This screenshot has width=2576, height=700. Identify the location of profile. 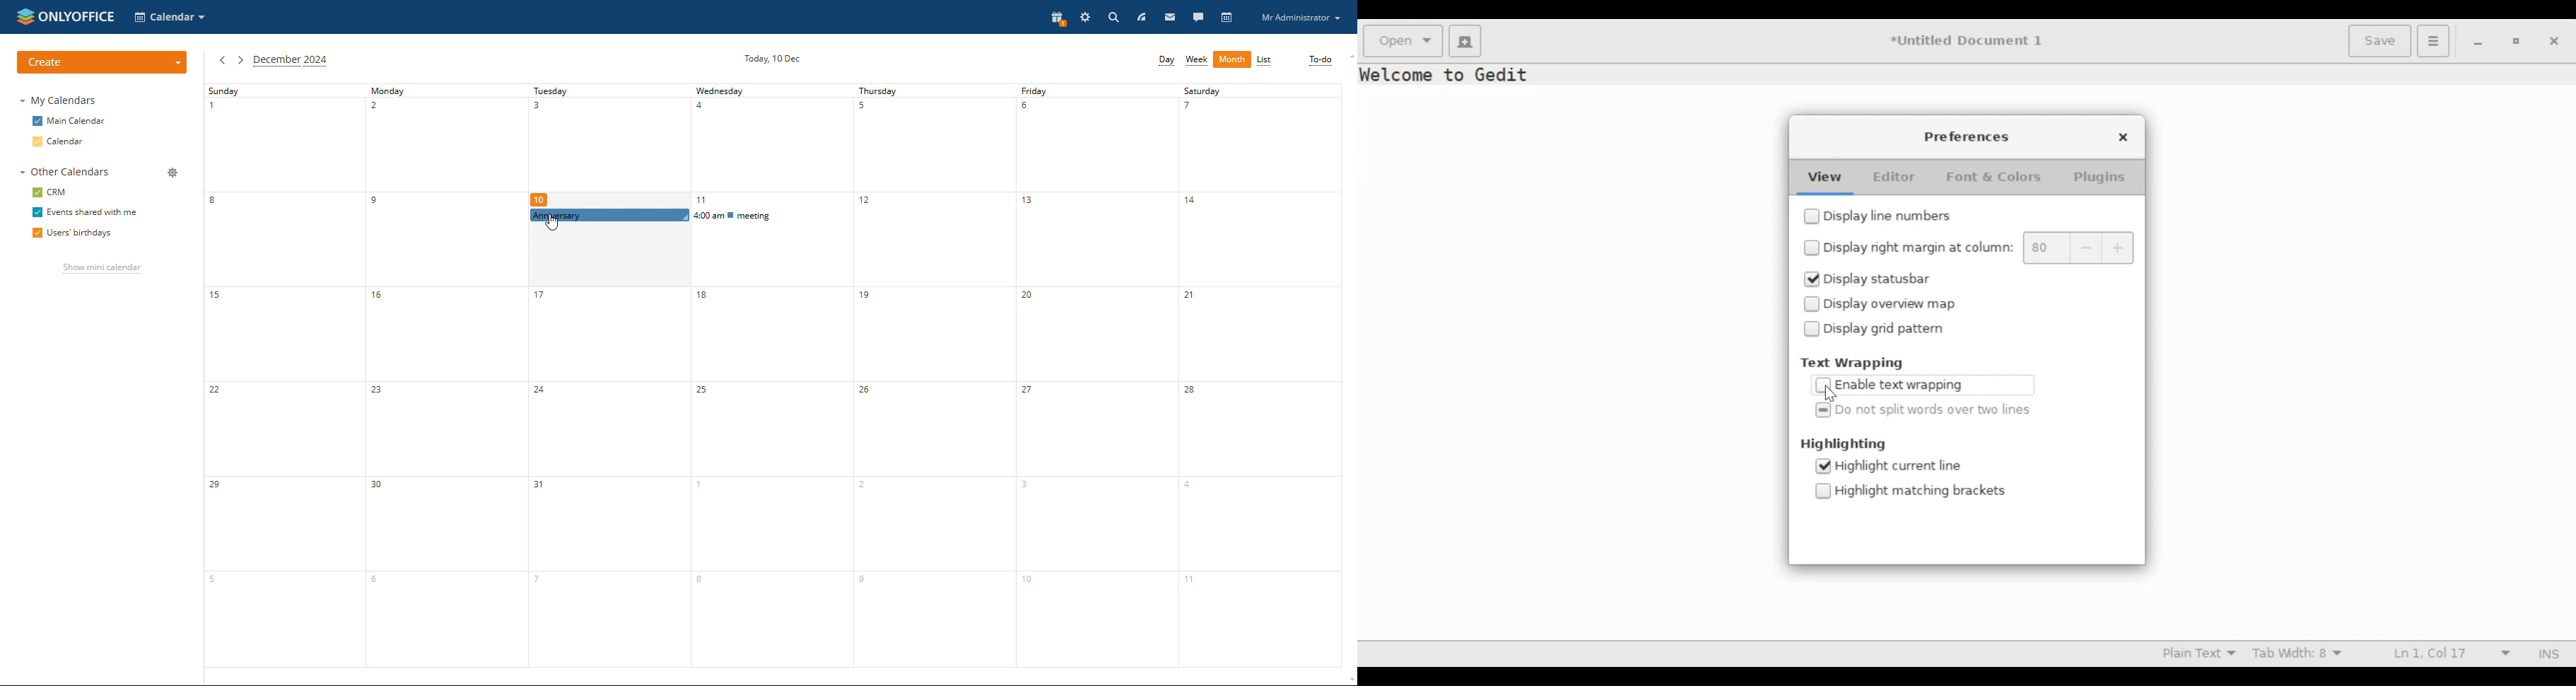
(1300, 17).